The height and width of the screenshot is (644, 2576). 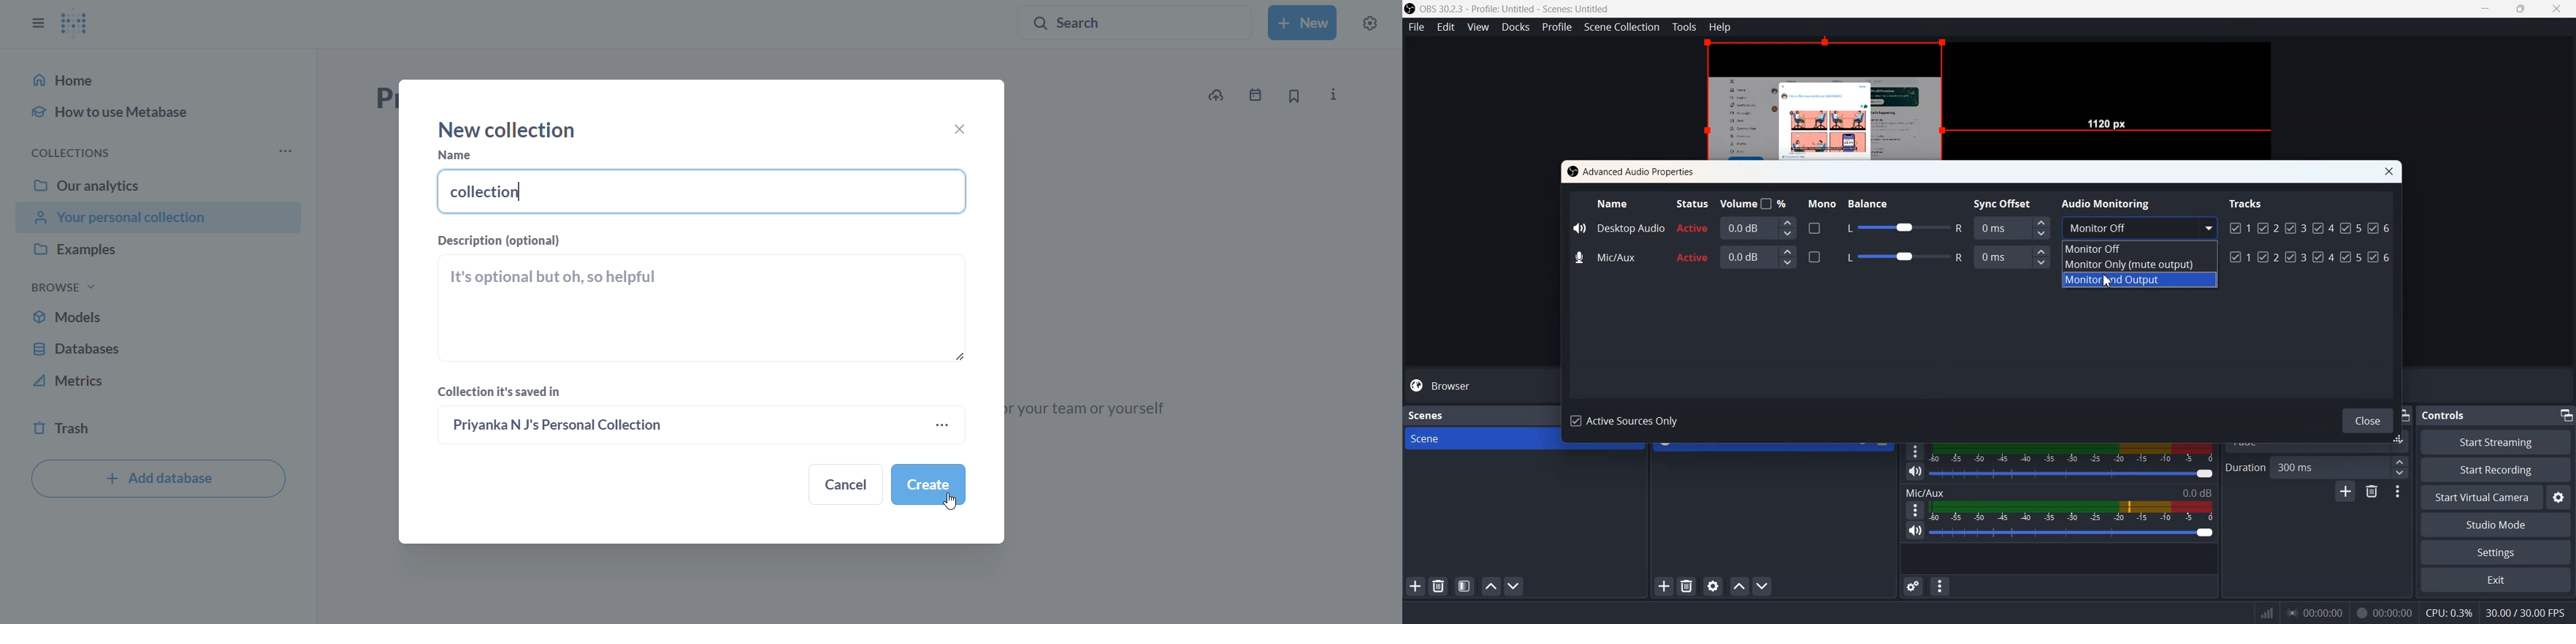 I want to click on Audio mixer menu, so click(x=1941, y=586).